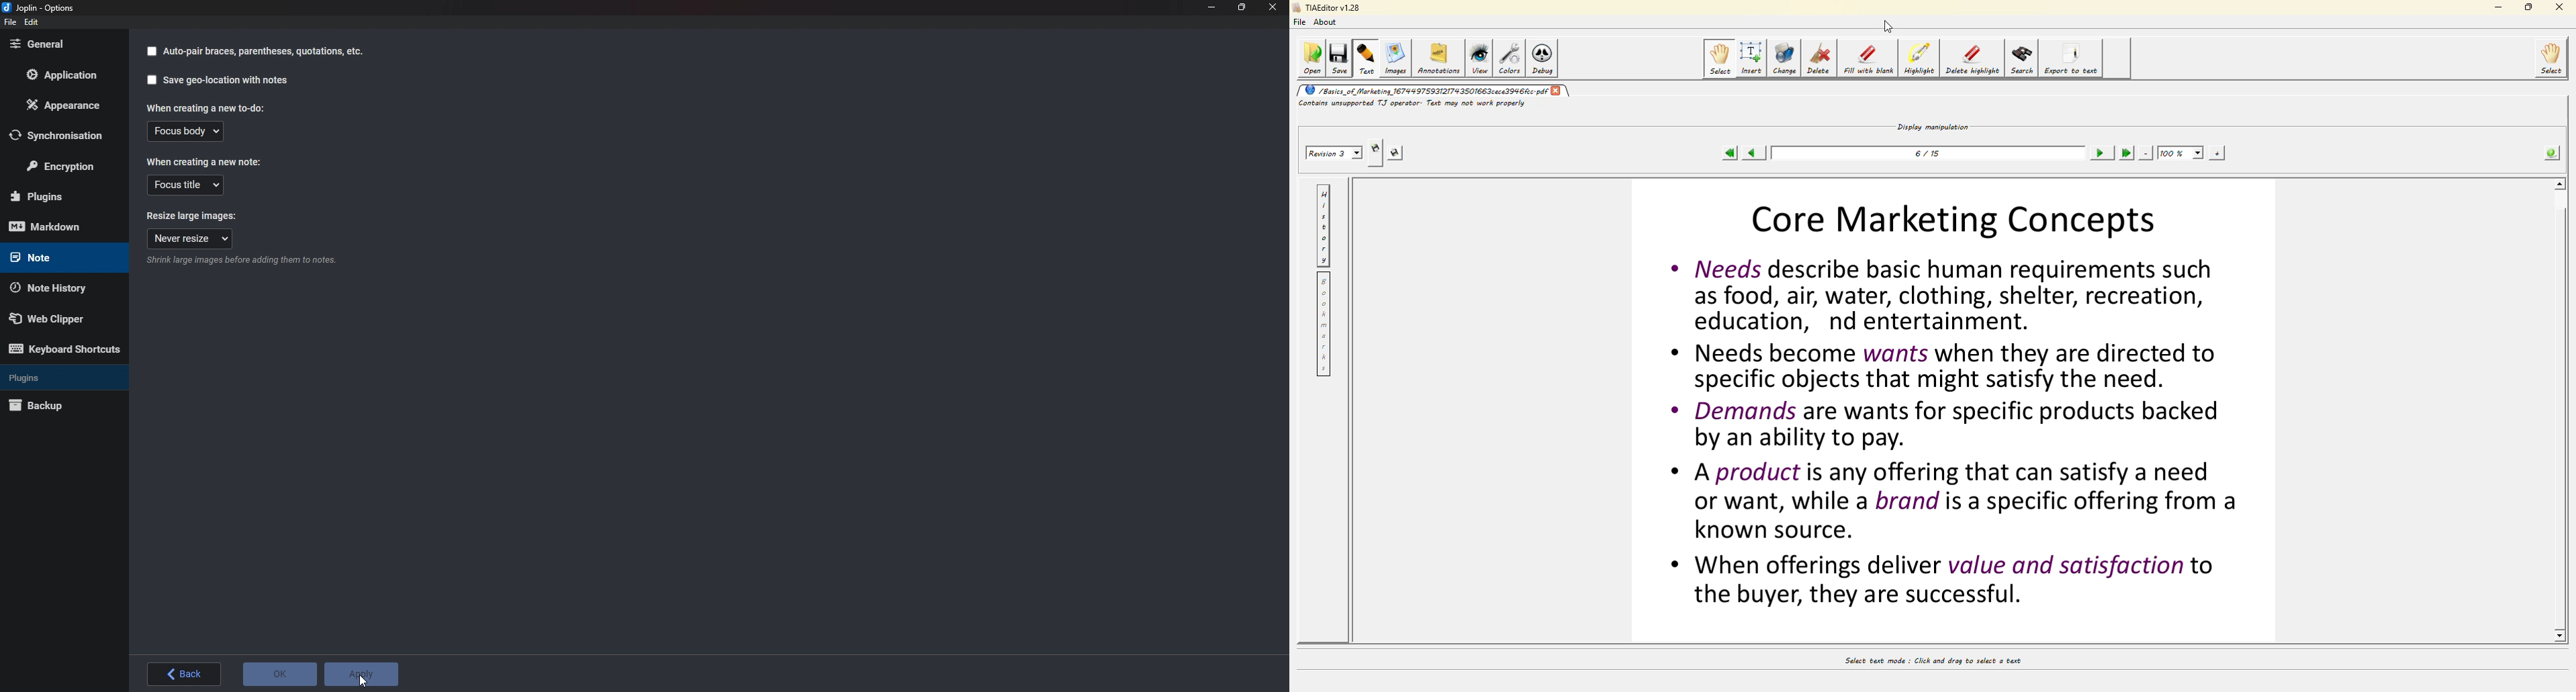 The width and height of the screenshot is (2576, 700). I want to click on General, so click(57, 44).